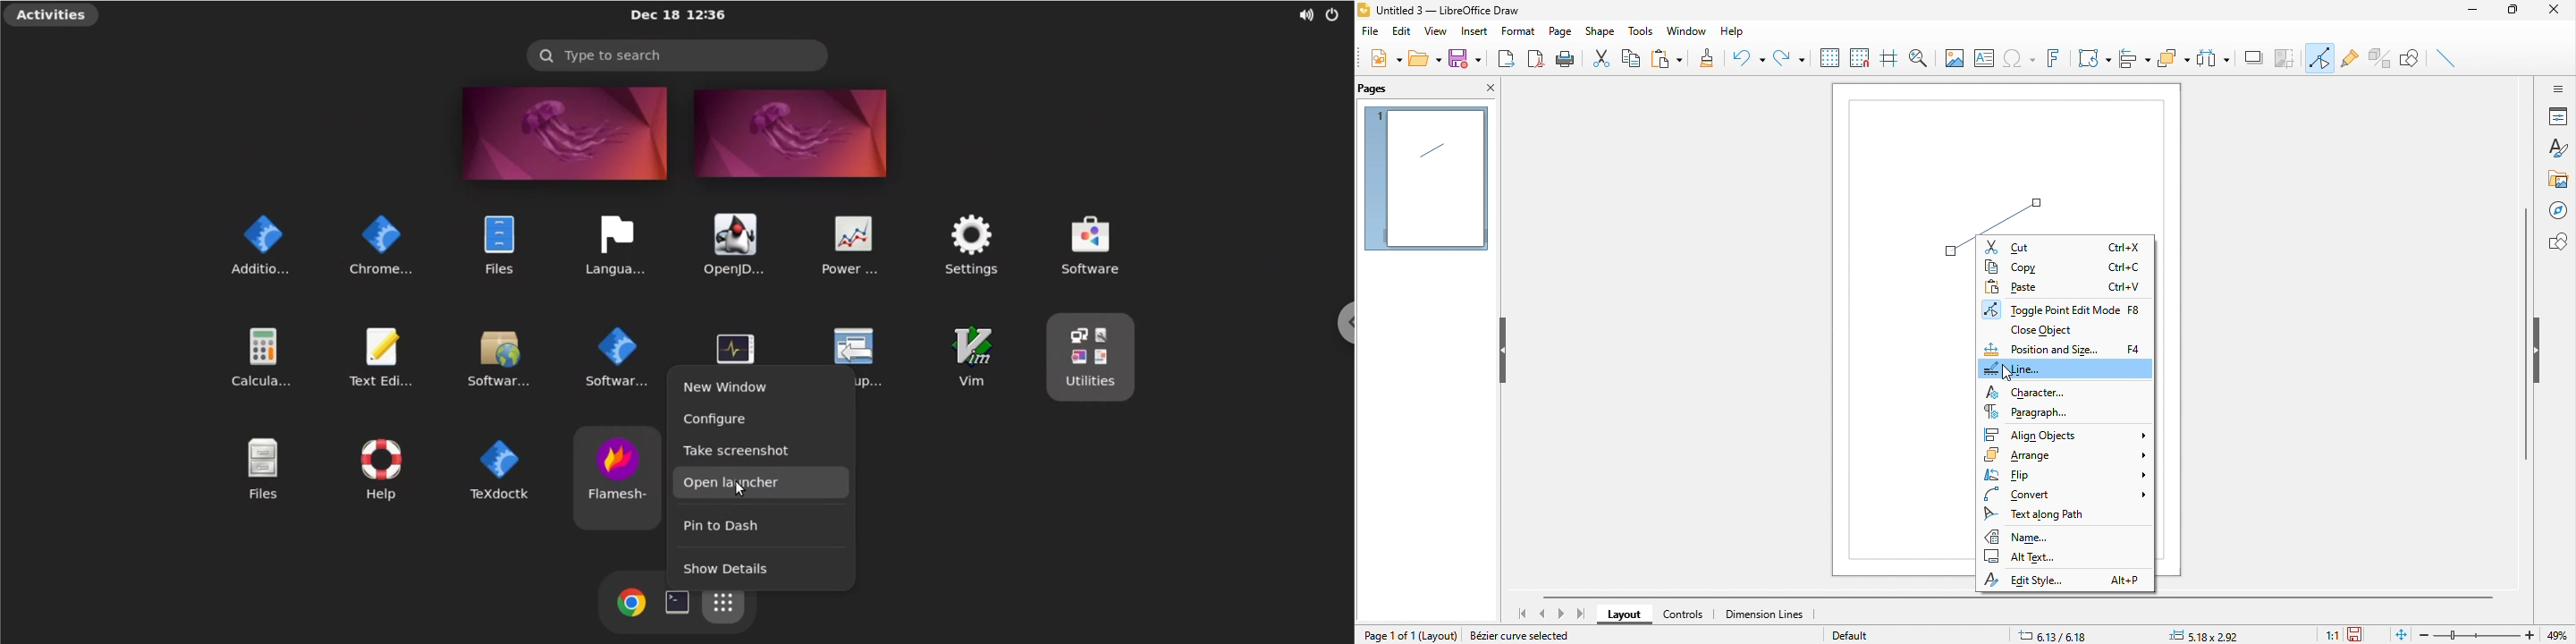 This screenshot has height=644, width=2576. I want to click on redo, so click(1789, 55).